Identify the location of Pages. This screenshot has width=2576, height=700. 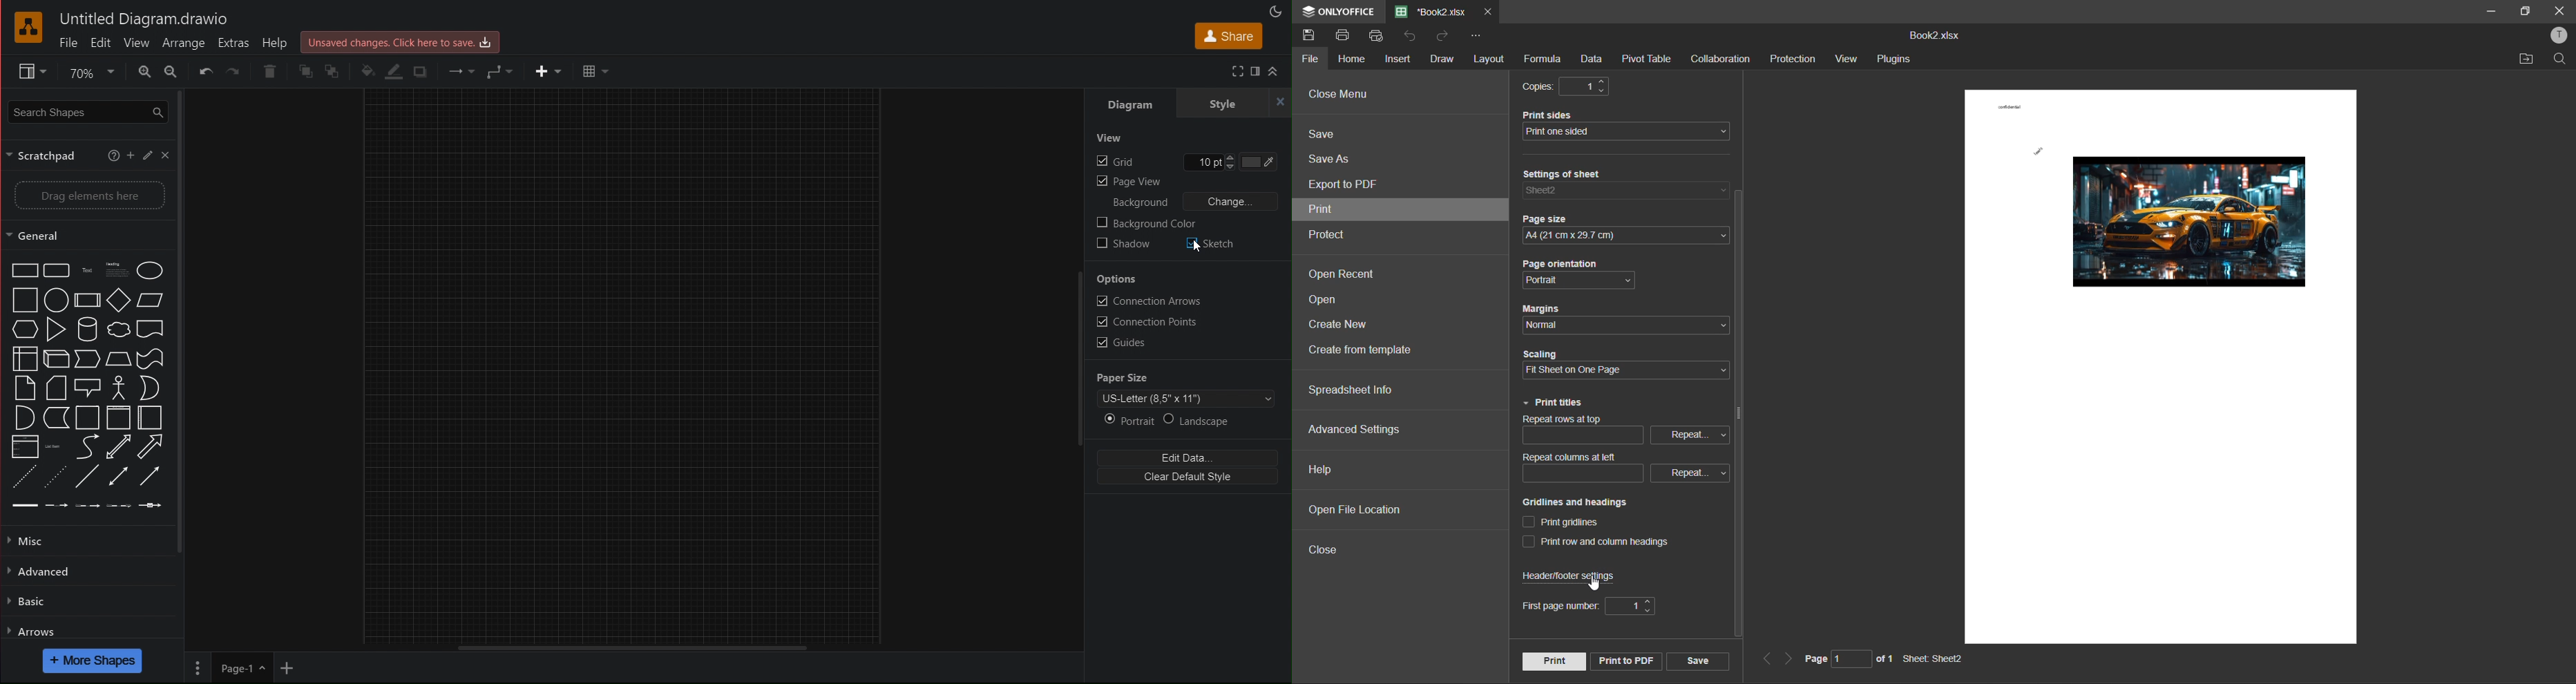
(198, 668).